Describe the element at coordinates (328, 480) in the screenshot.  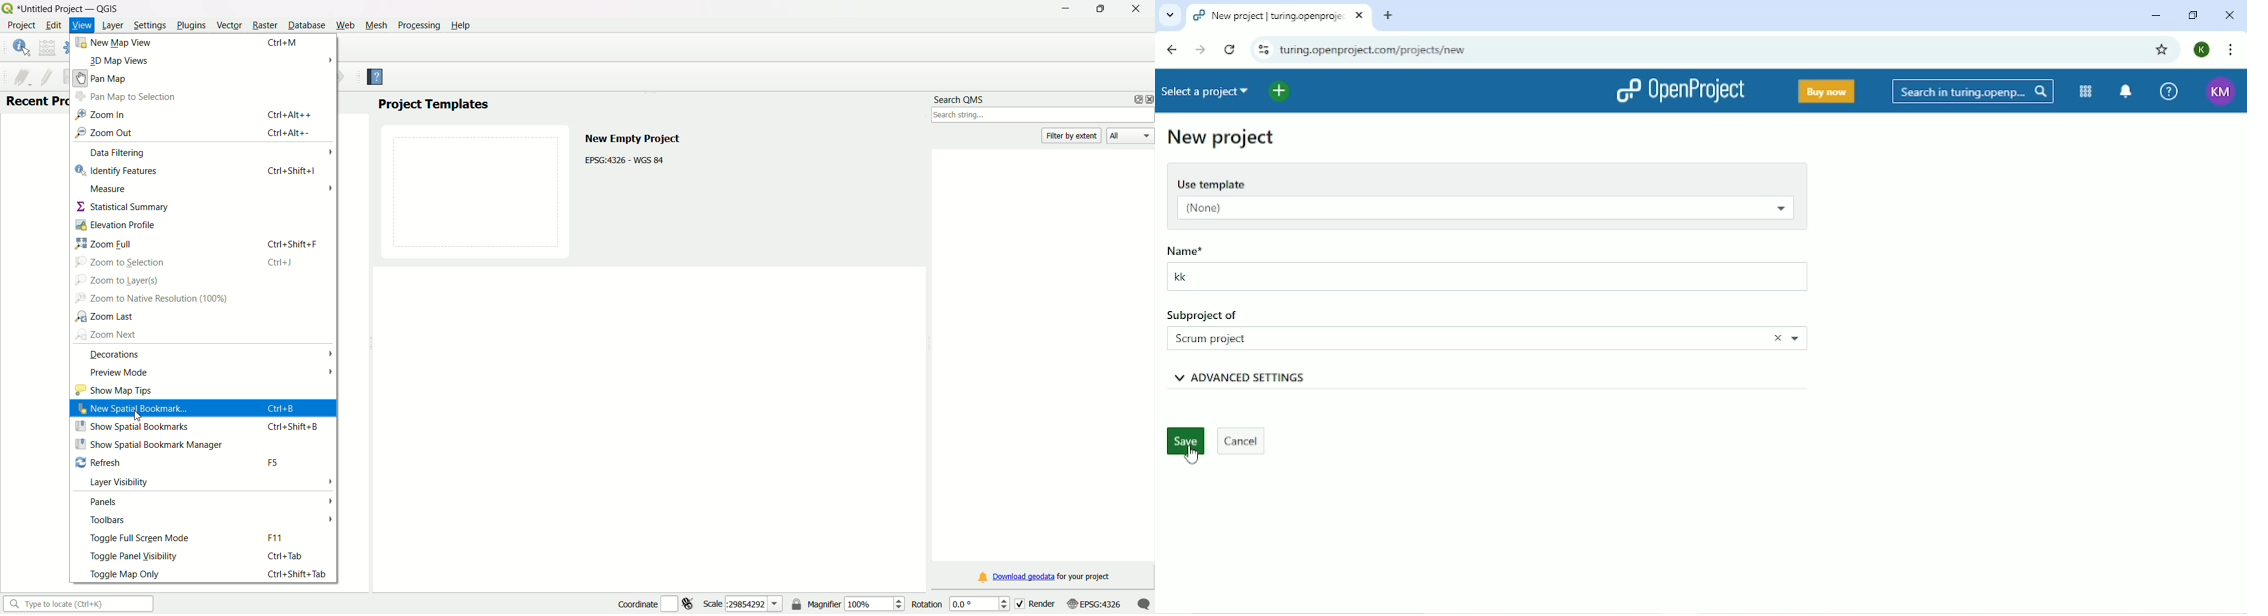
I see `arrow` at that location.